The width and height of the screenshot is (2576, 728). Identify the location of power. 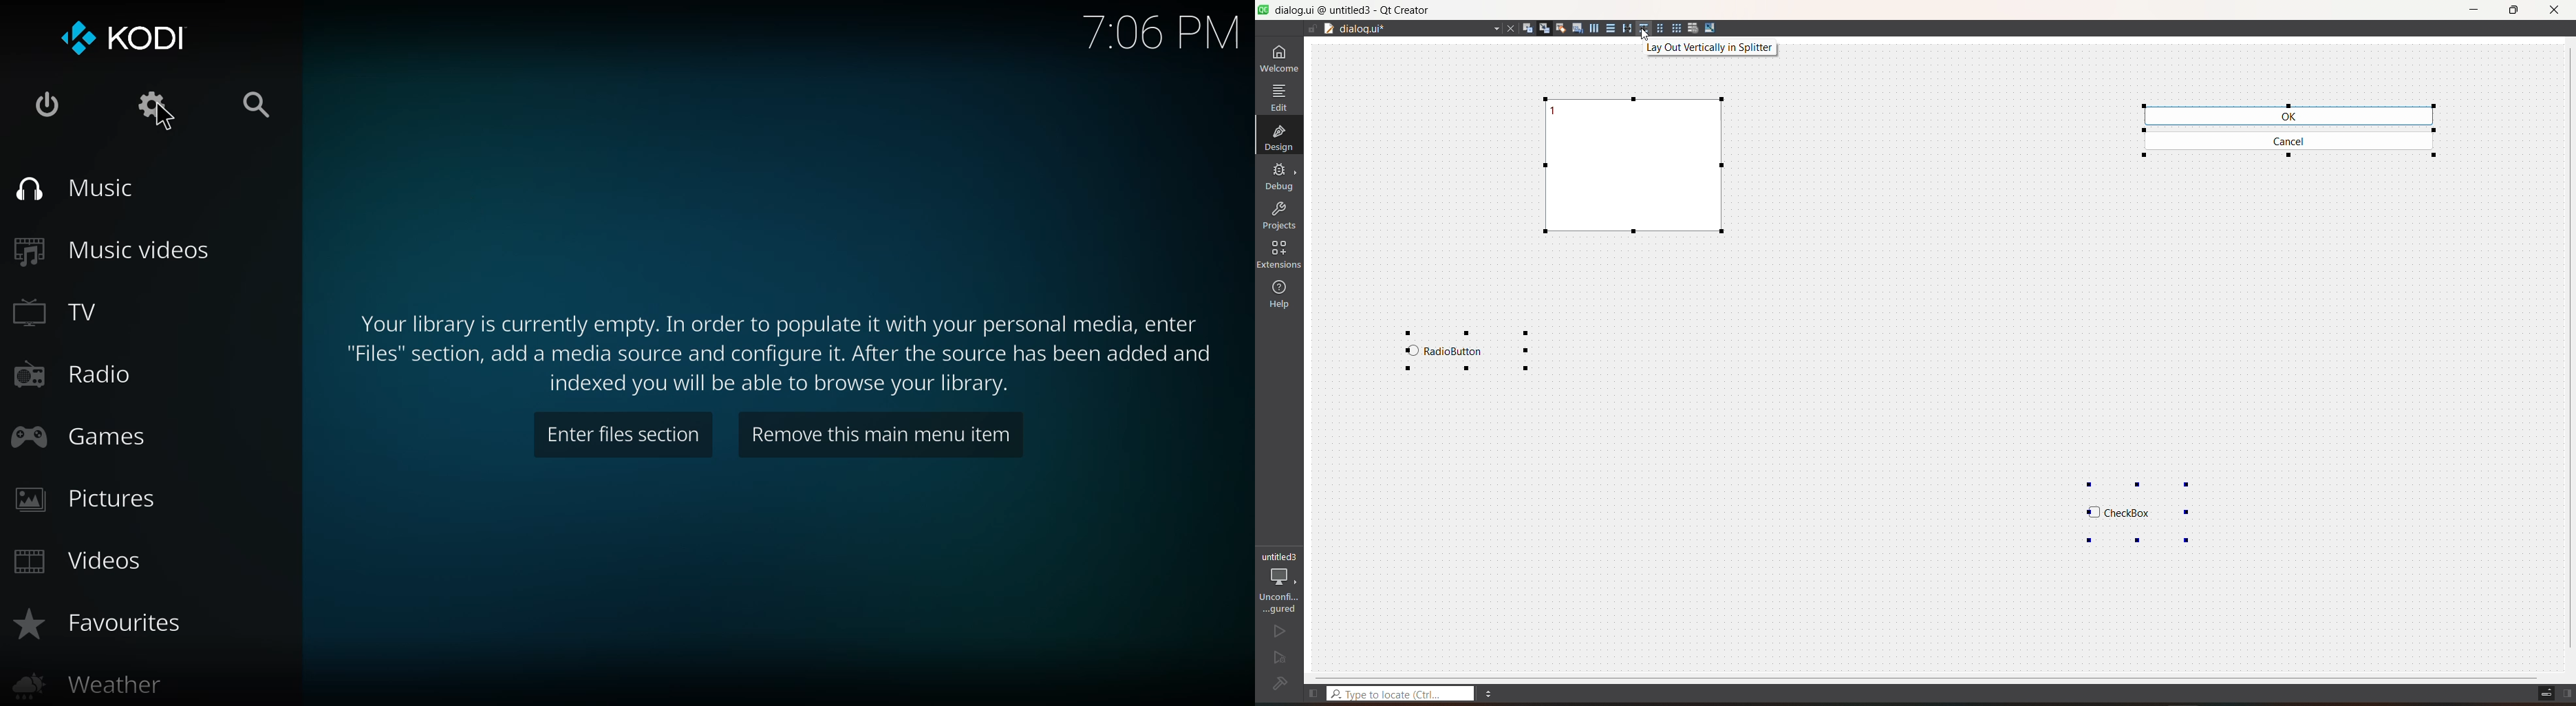
(44, 106).